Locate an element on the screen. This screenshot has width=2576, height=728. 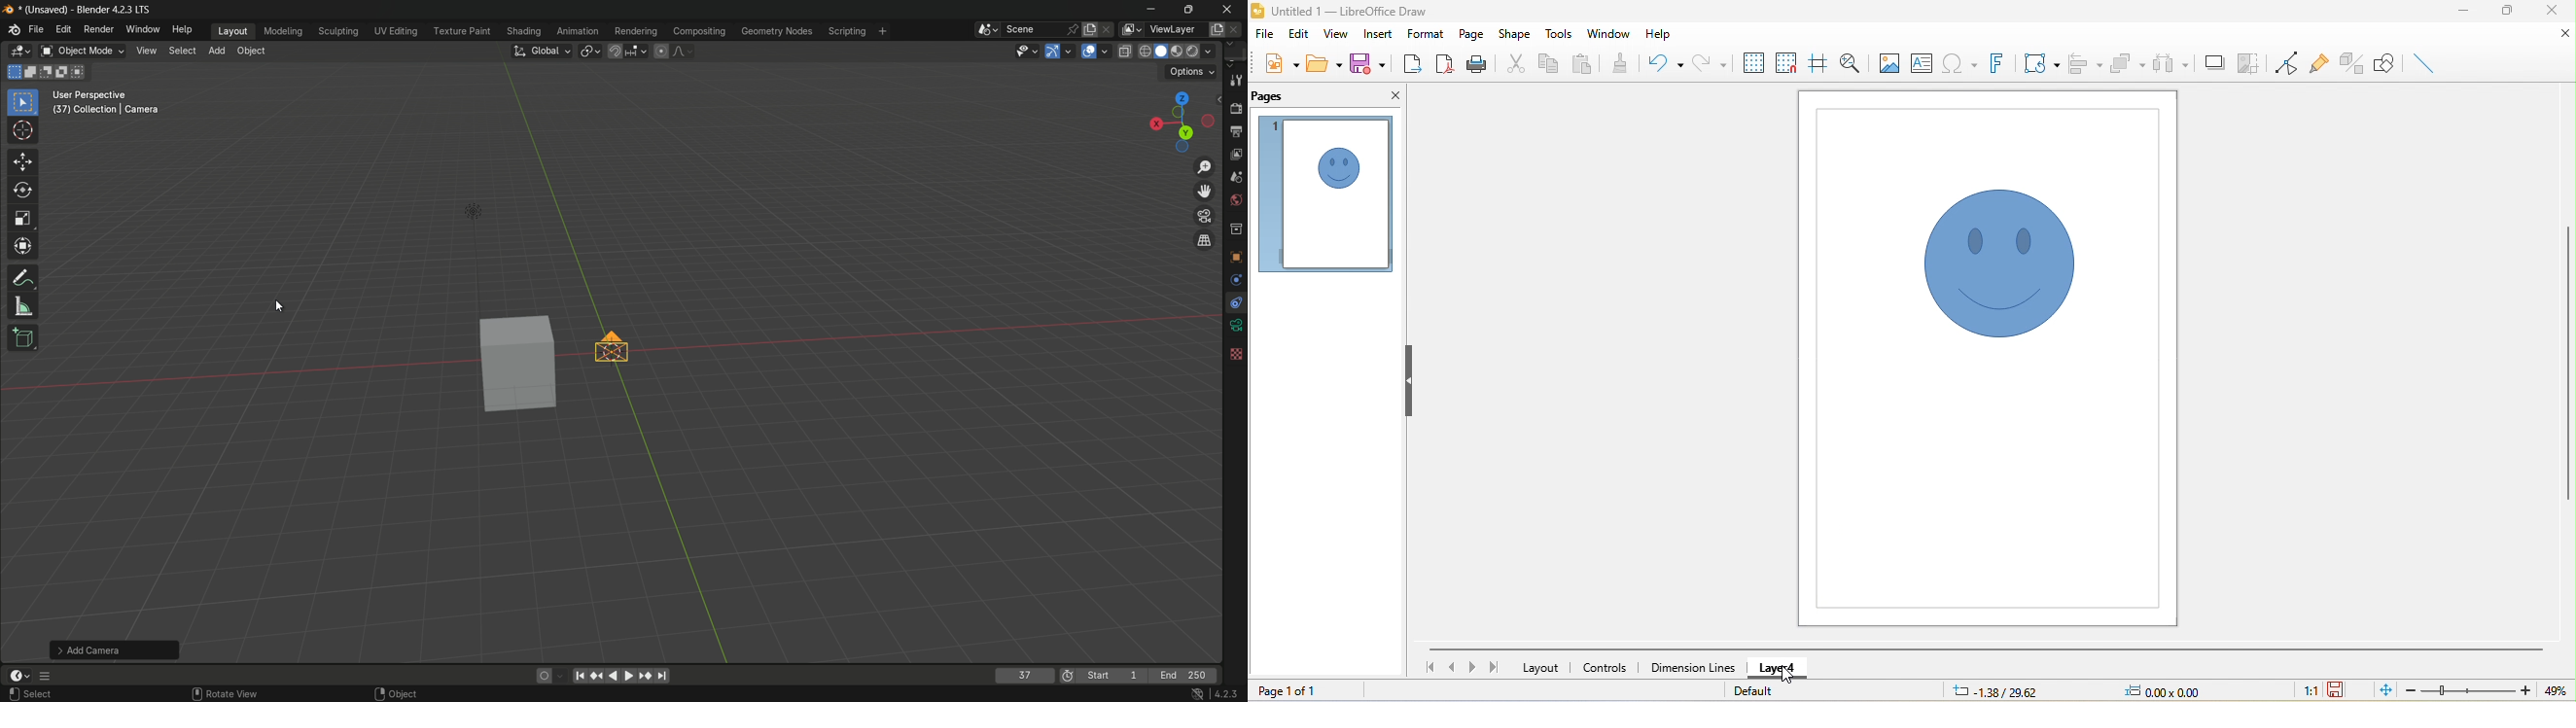
transform is located at coordinates (23, 248).